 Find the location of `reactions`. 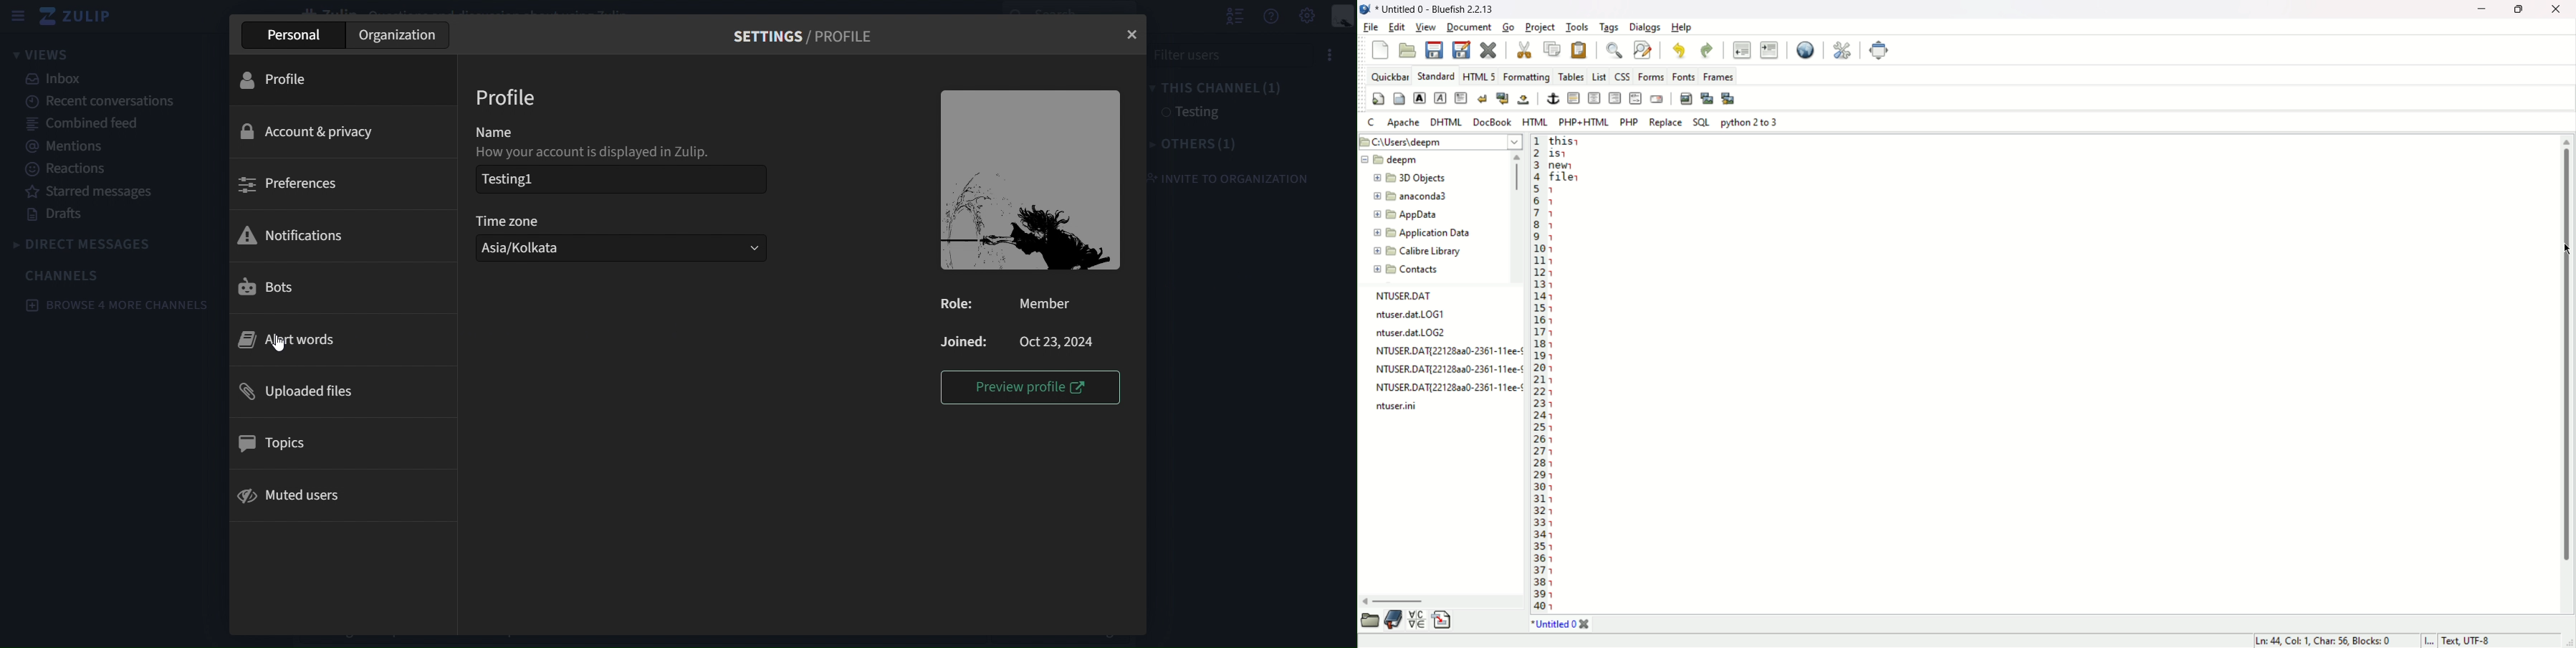

reactions is located at coordinates (67, 168).